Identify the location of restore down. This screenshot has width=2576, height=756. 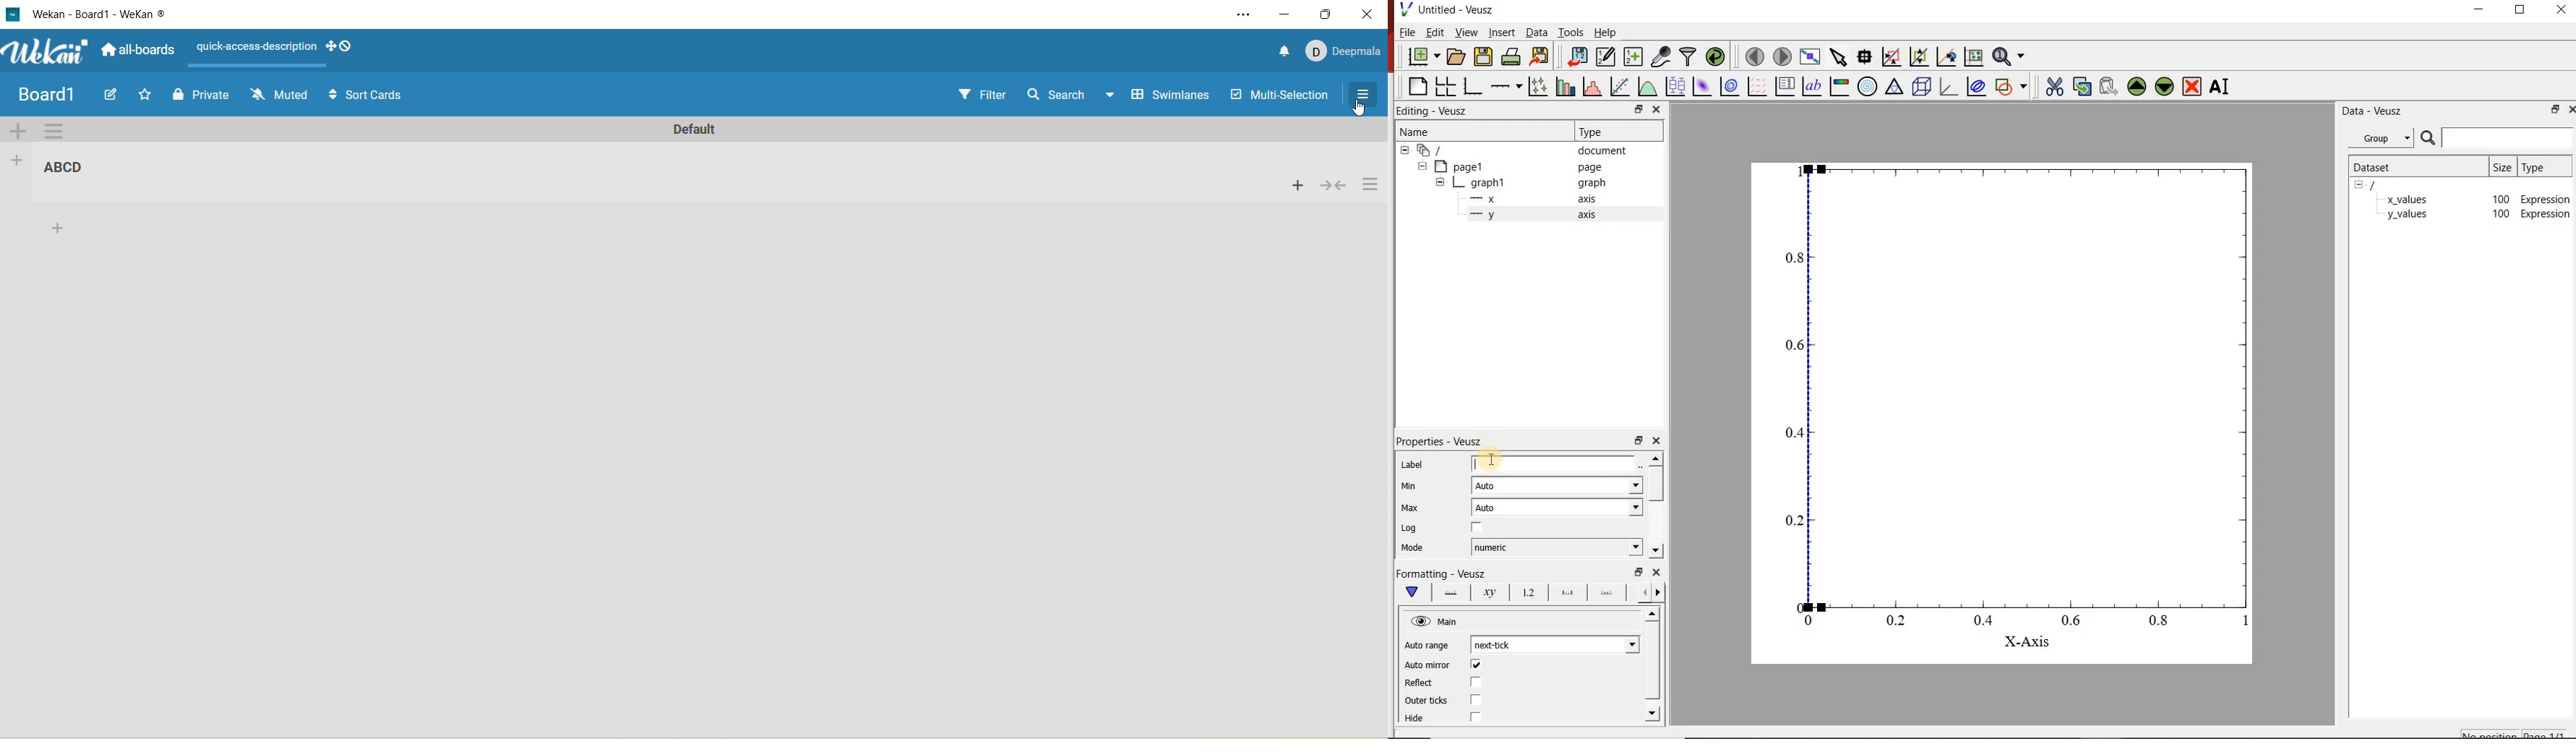
(1638, 571).